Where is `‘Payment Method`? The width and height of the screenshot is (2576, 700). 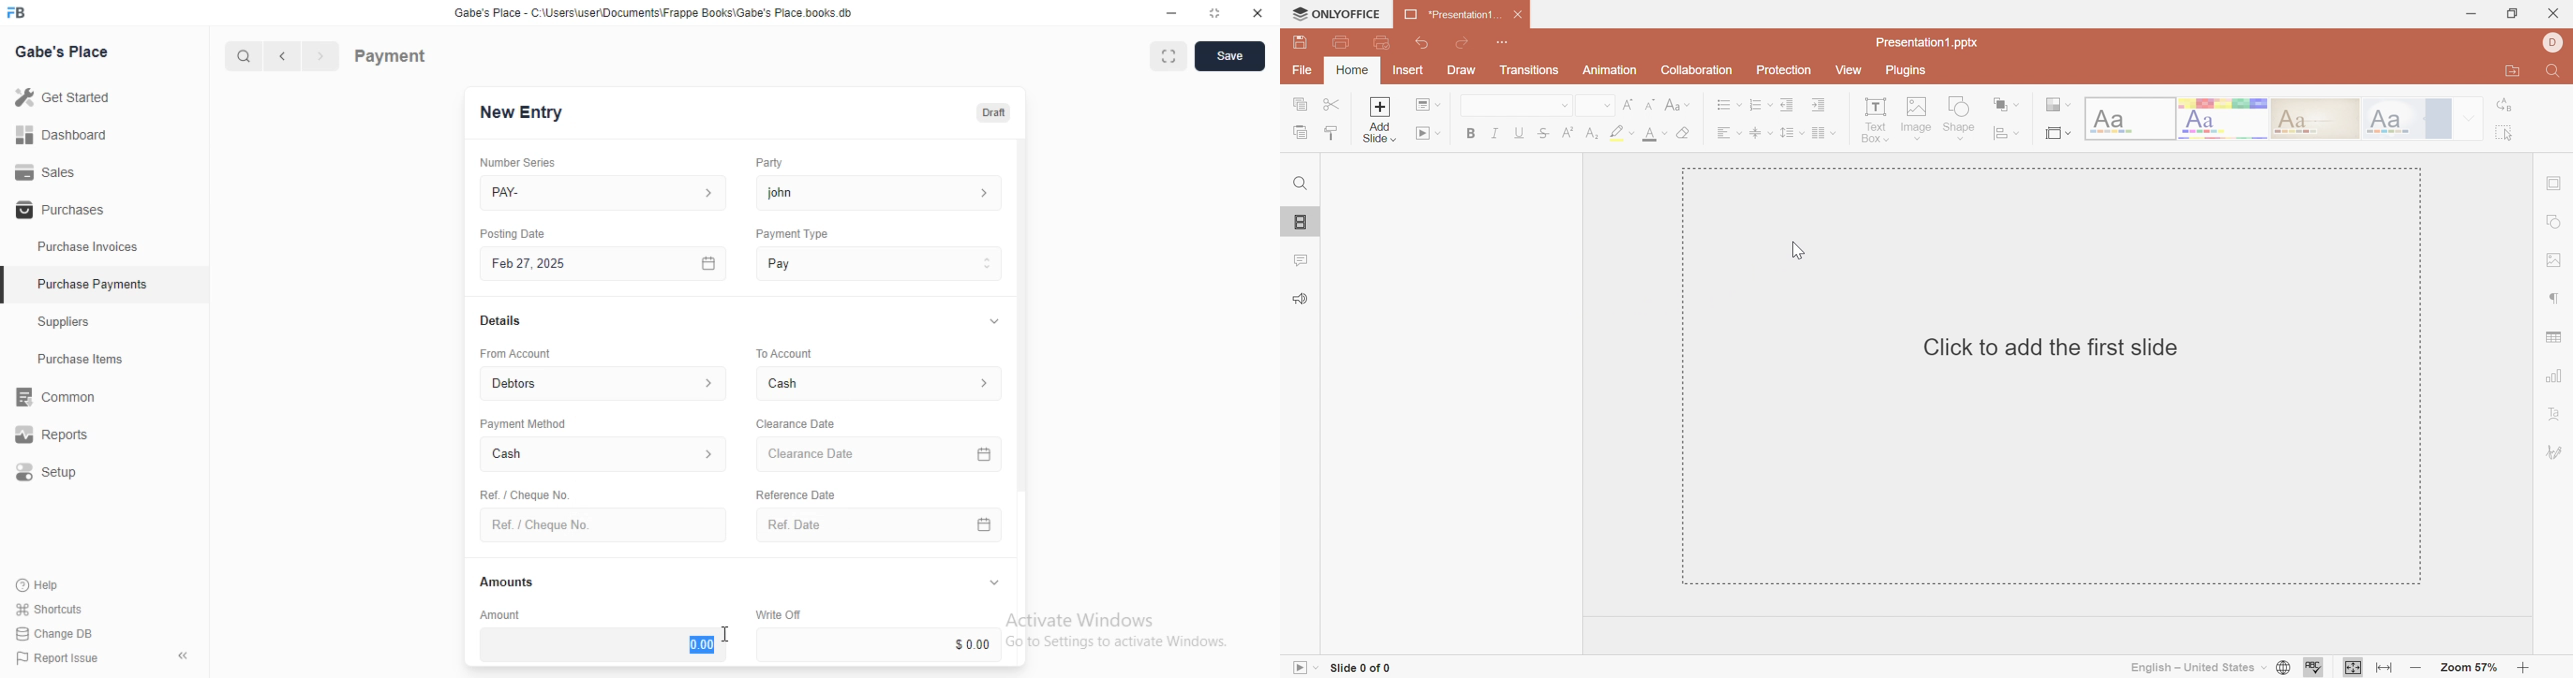 ‘Payment Method is located at coordinates (522, 423).